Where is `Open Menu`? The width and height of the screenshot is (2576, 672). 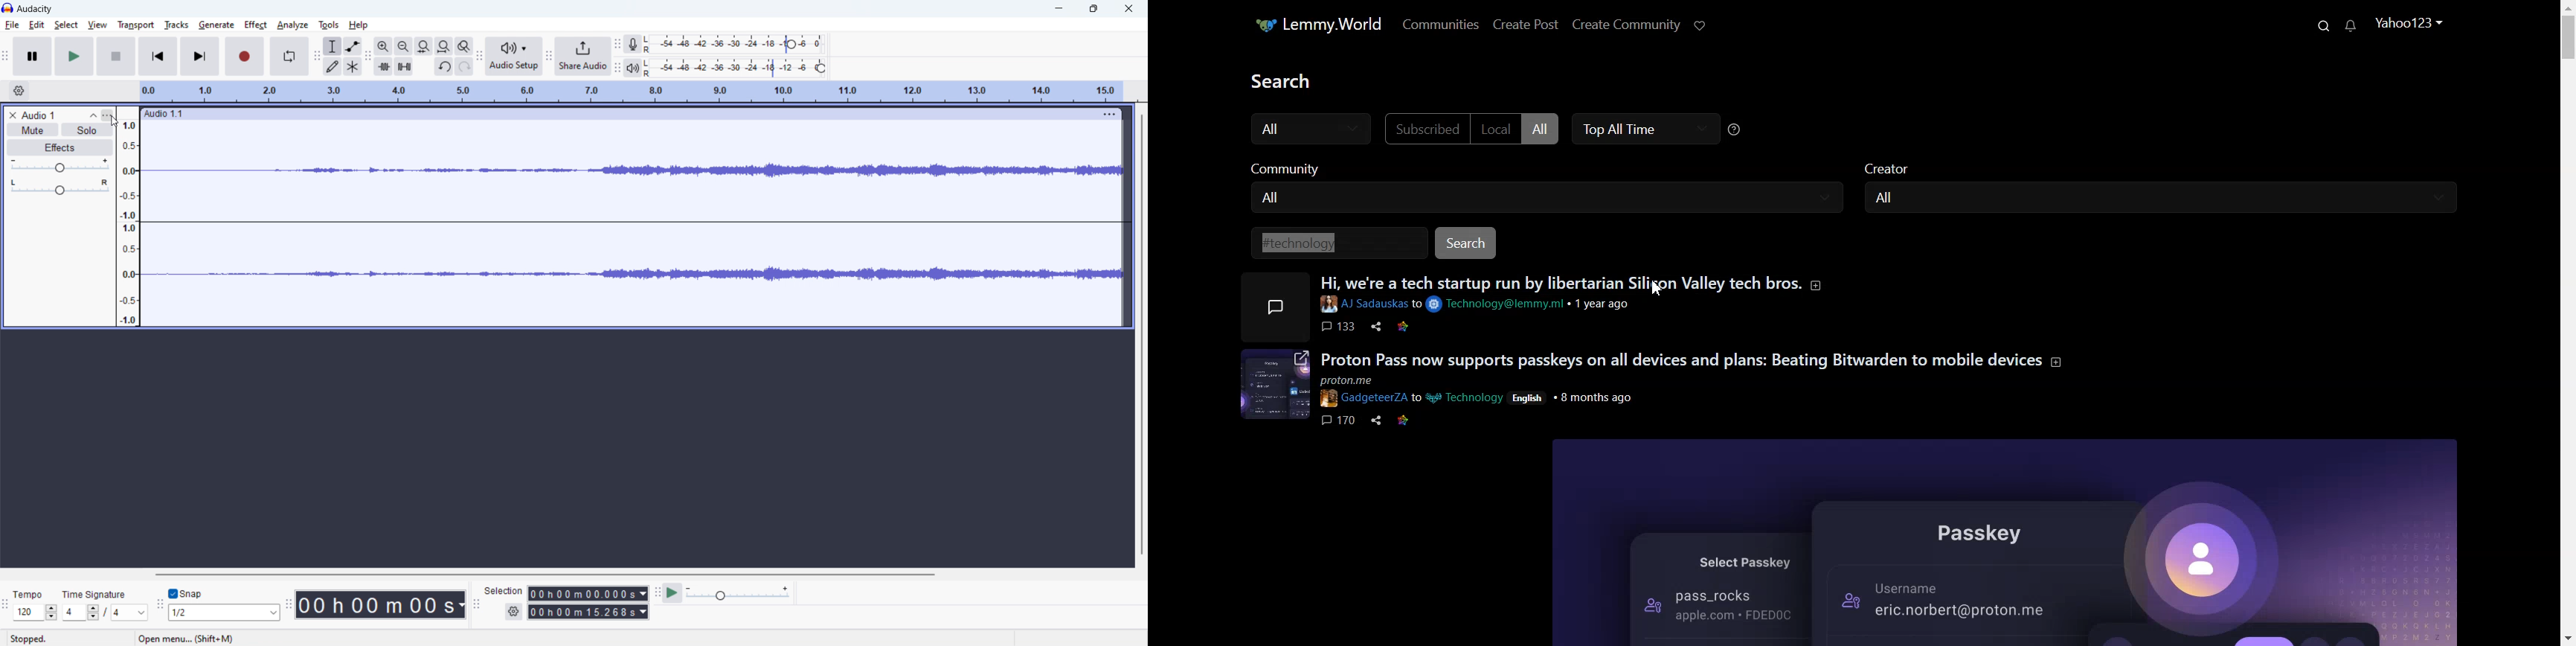 Open Menu is located at coordinates (184, 638).